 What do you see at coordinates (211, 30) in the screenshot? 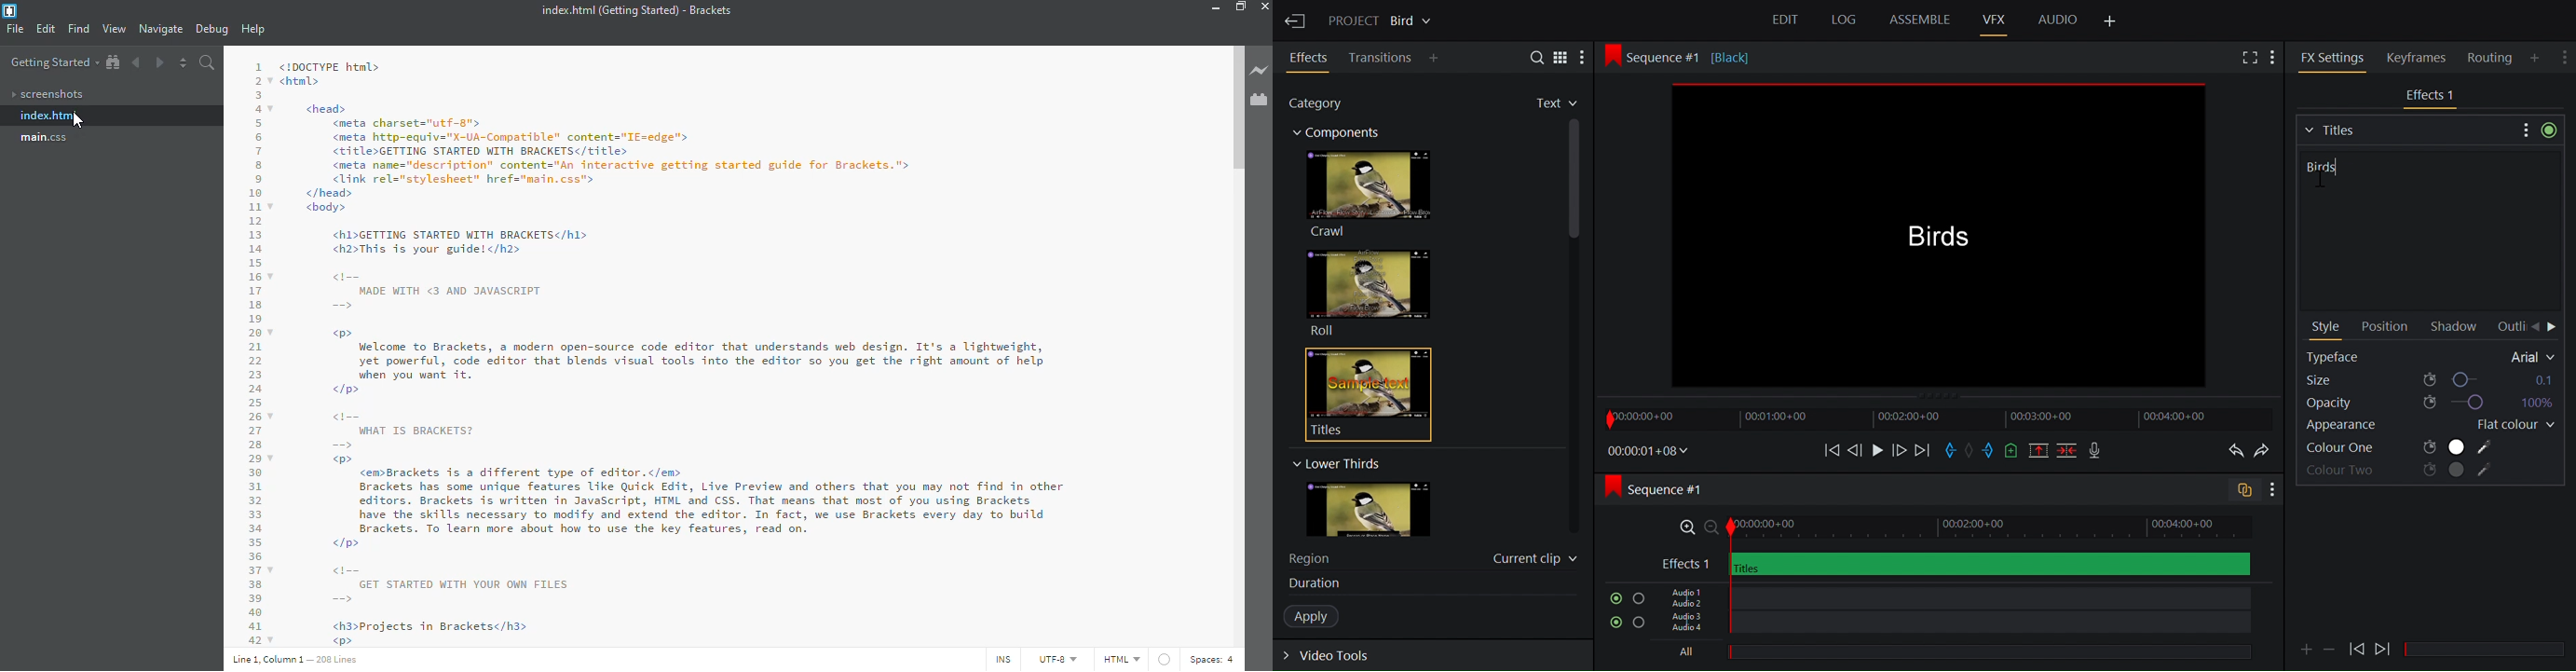
I see `debug` at bounding box center [211, 30].